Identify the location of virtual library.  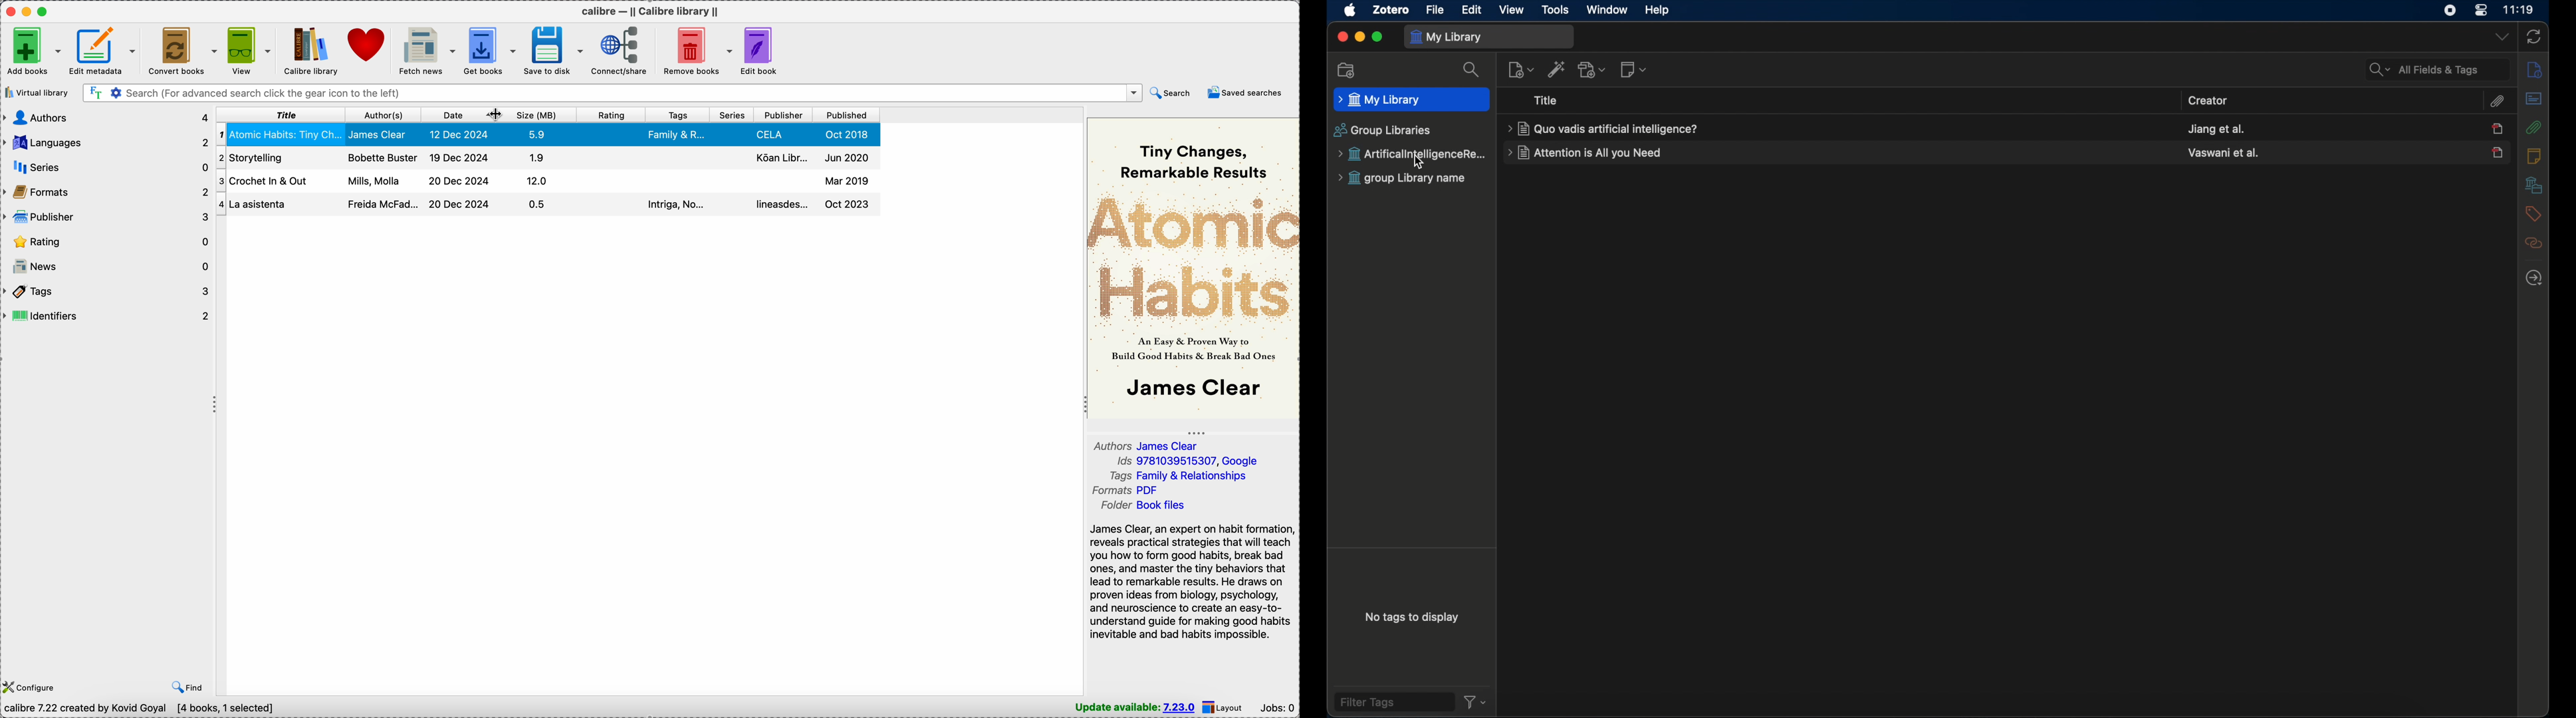
(36, 93).